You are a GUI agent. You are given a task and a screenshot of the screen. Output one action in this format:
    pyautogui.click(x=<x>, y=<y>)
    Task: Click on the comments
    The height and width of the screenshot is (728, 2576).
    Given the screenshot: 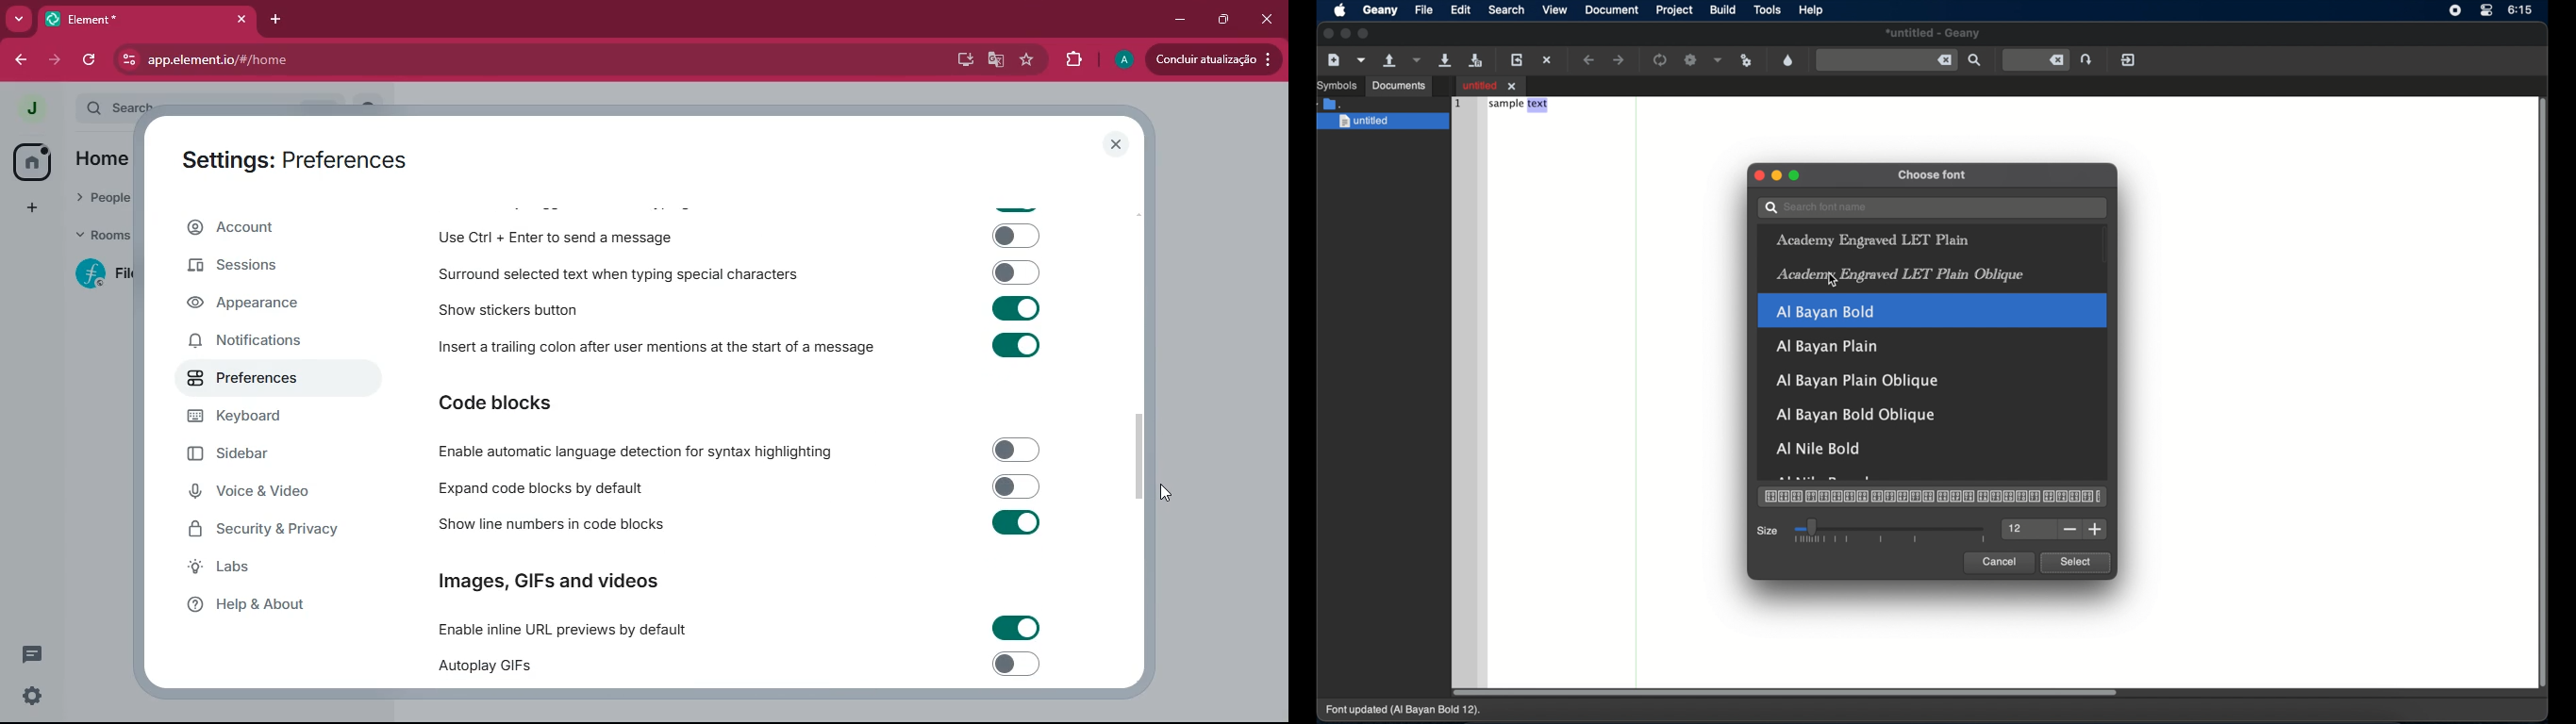 What is the action you would take?
    pyautogui.click(x=32, y=653)
    